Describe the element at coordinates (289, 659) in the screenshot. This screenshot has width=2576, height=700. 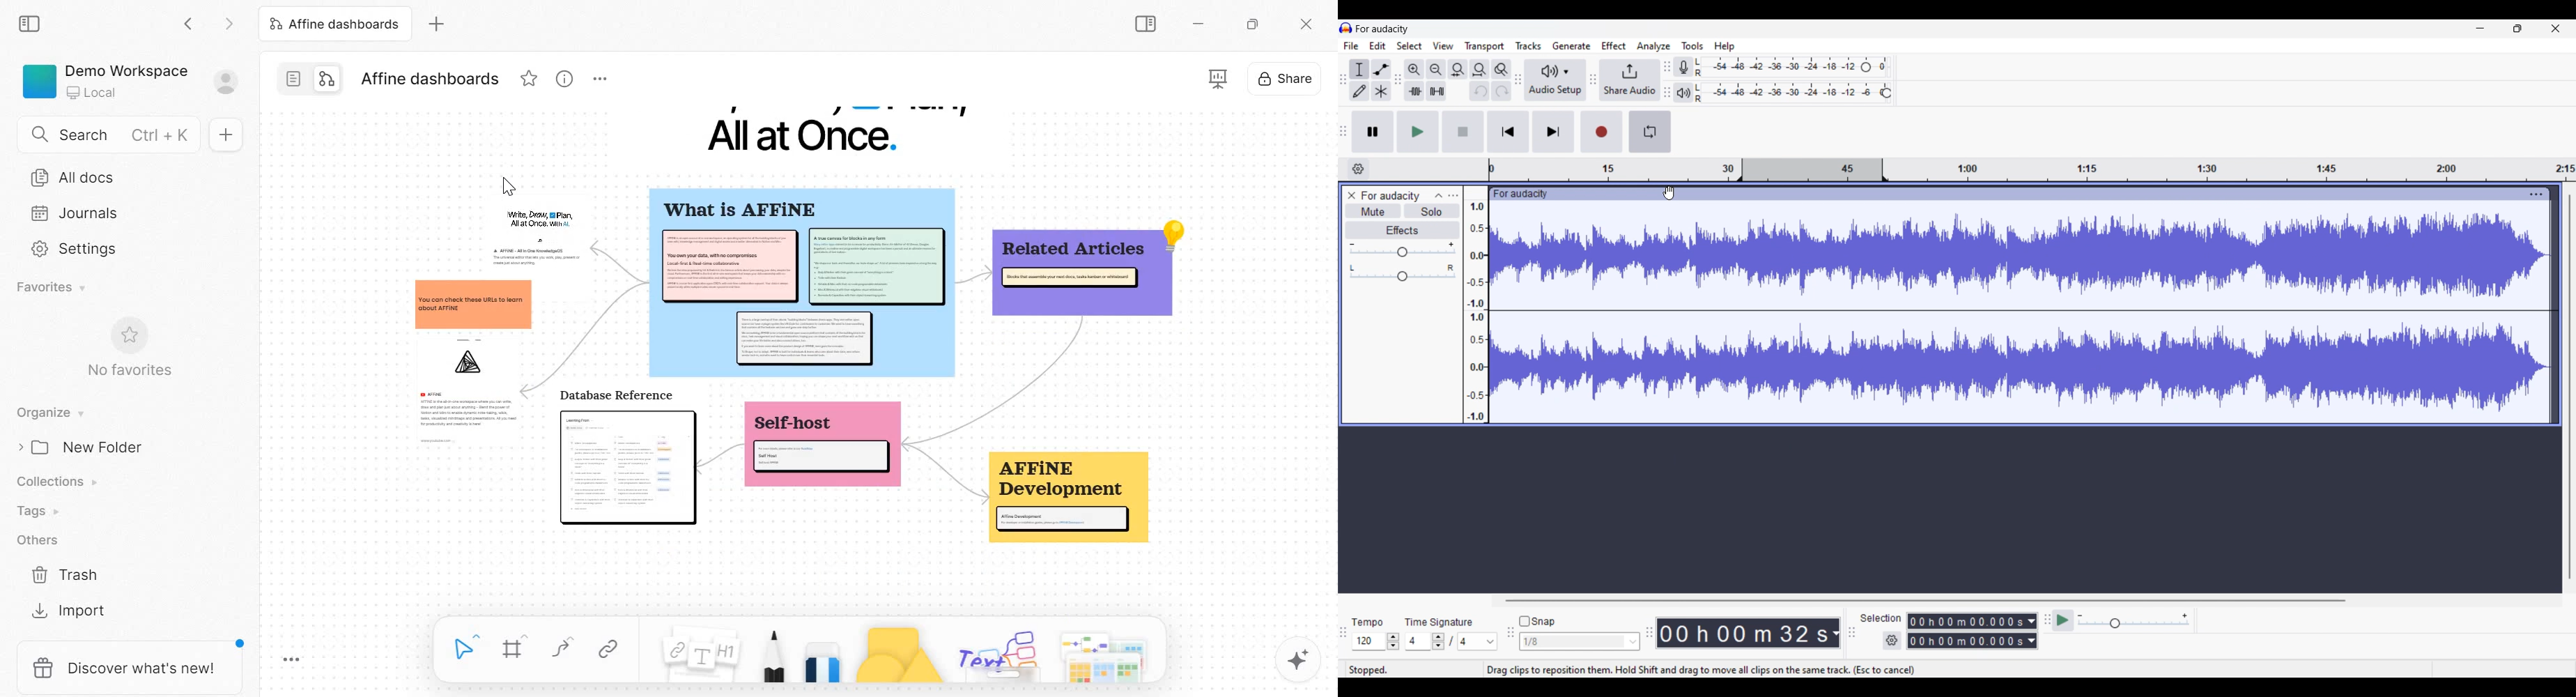
I see `Toggle Zoom Tool Bar` at that location.